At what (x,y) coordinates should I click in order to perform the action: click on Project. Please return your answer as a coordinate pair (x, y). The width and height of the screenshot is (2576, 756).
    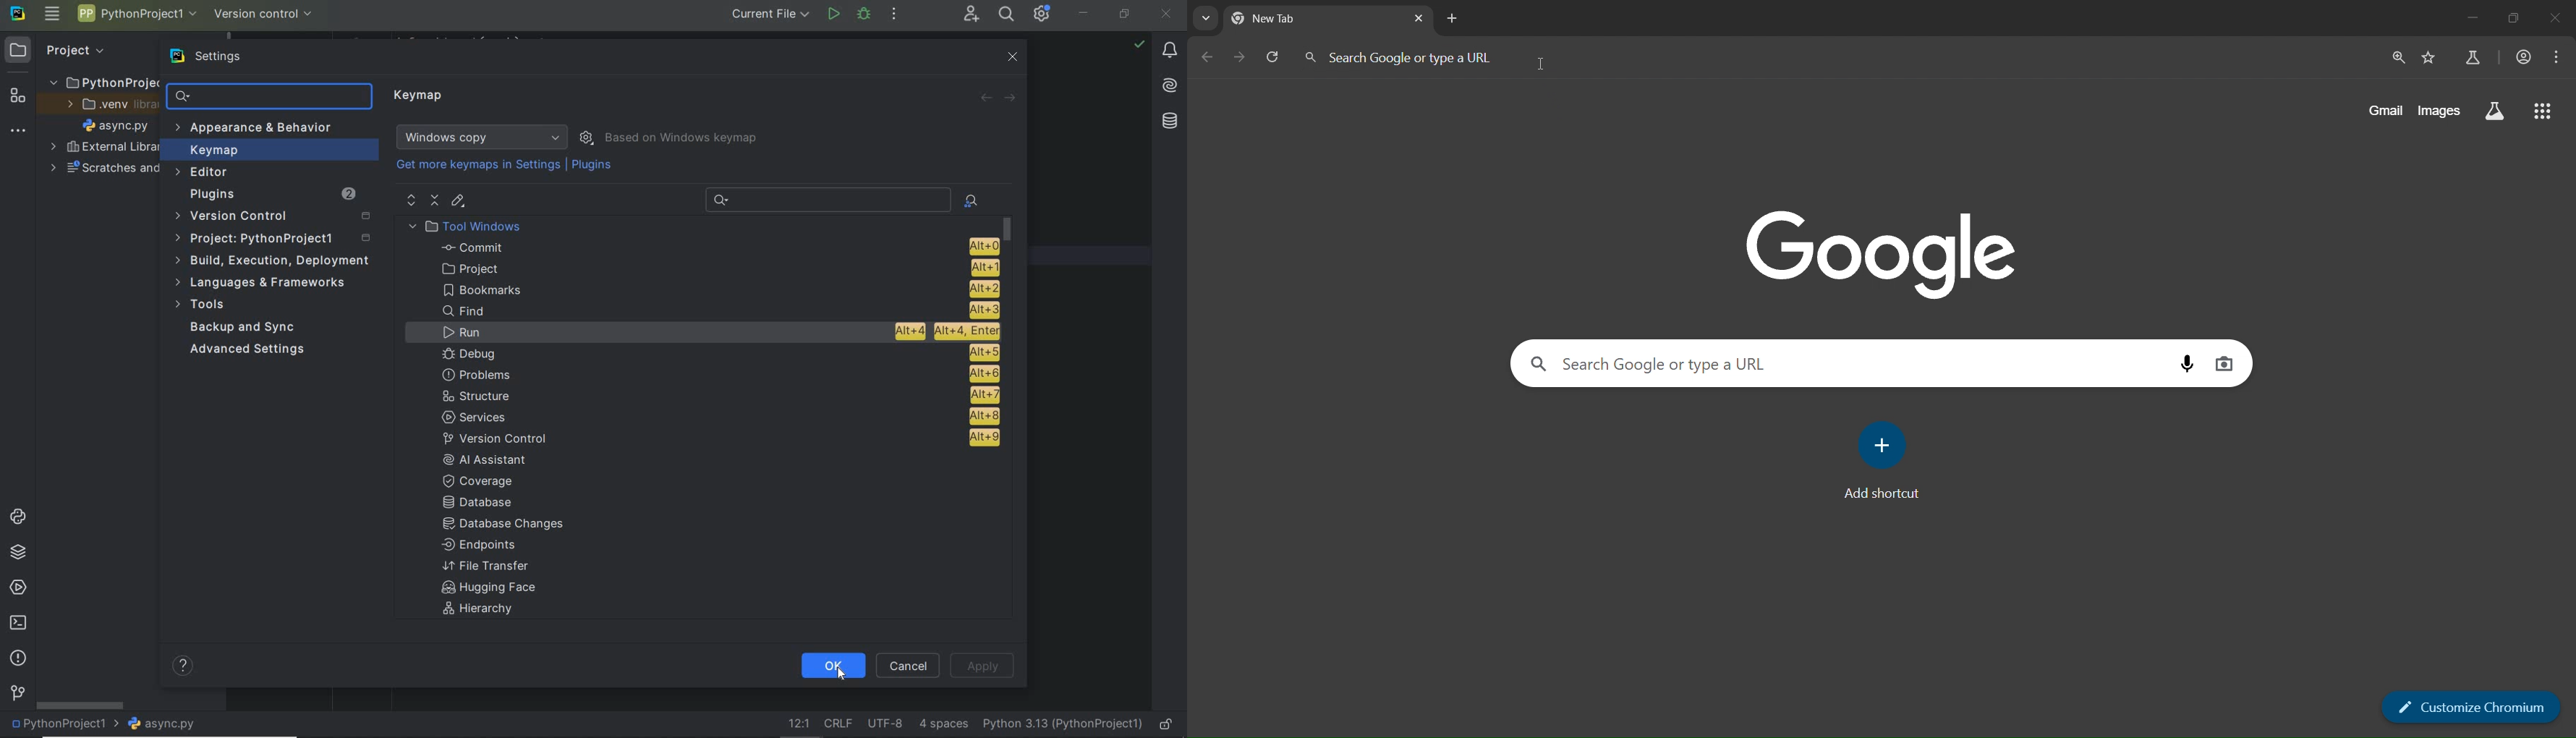
    Looking at the image, I should click on (276, 239).